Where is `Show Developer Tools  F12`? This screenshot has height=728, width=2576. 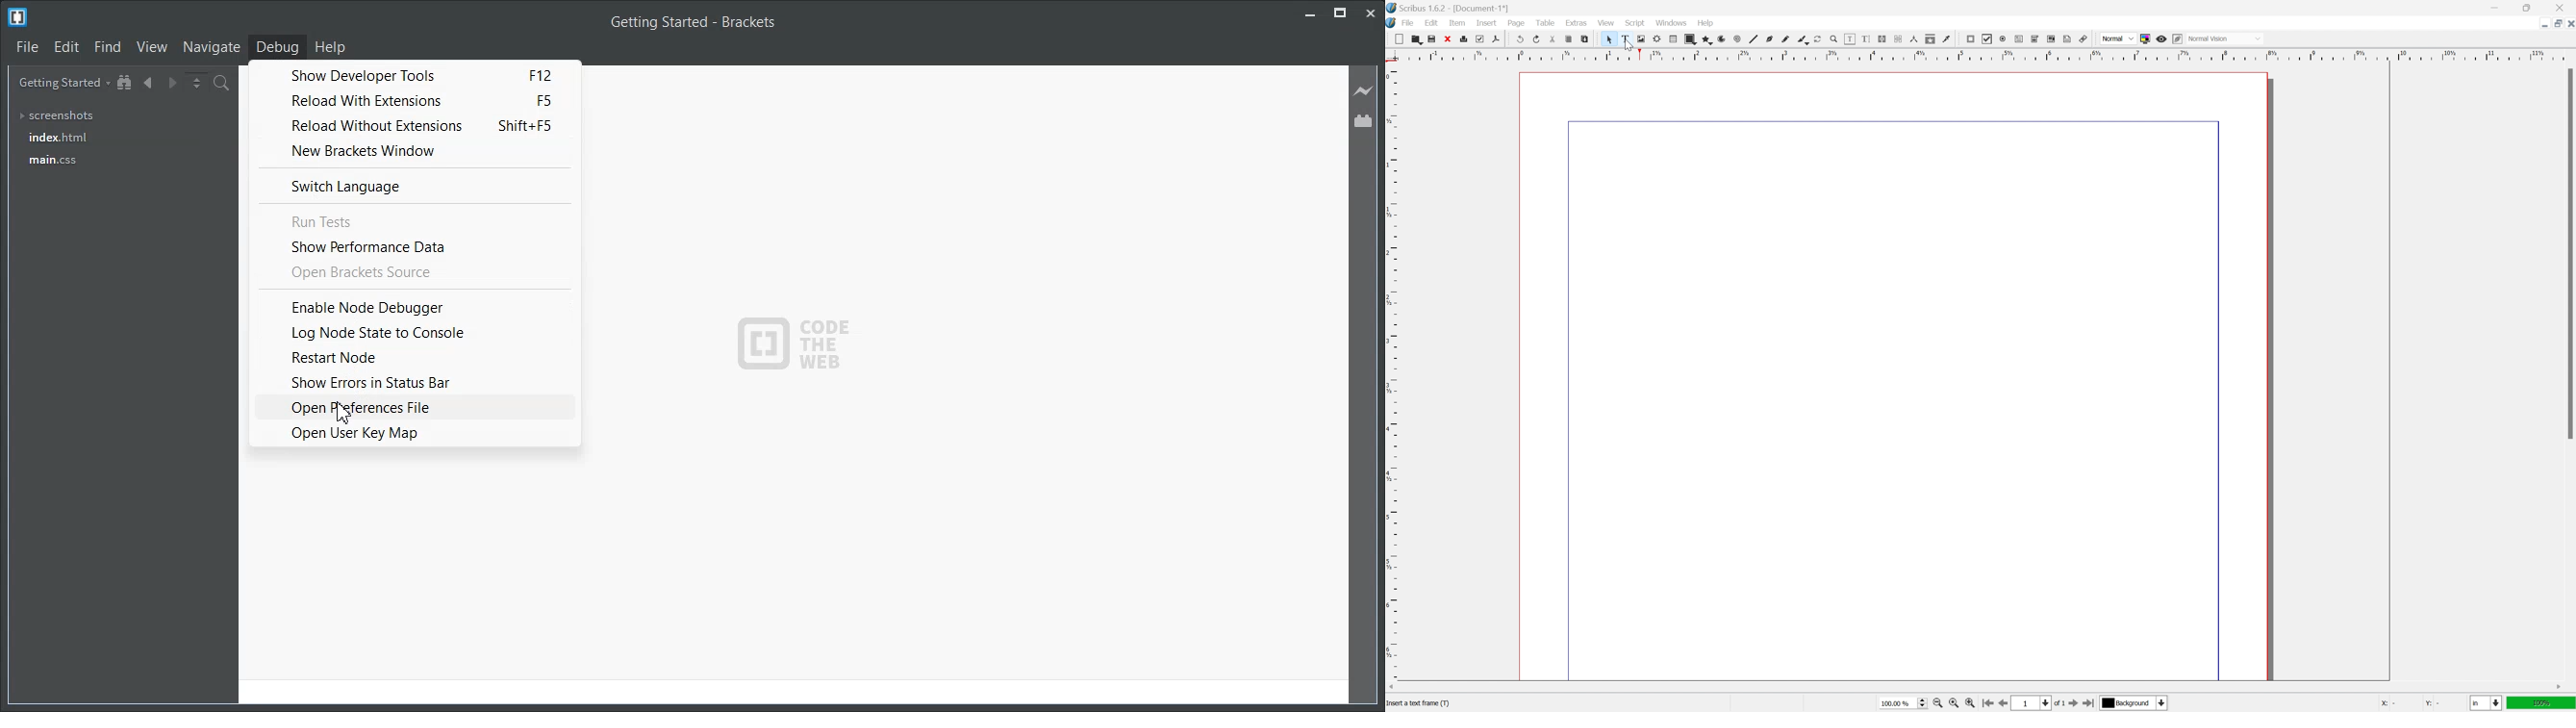 Show Developer Tools  F12 is located at coordinates (416, 75).